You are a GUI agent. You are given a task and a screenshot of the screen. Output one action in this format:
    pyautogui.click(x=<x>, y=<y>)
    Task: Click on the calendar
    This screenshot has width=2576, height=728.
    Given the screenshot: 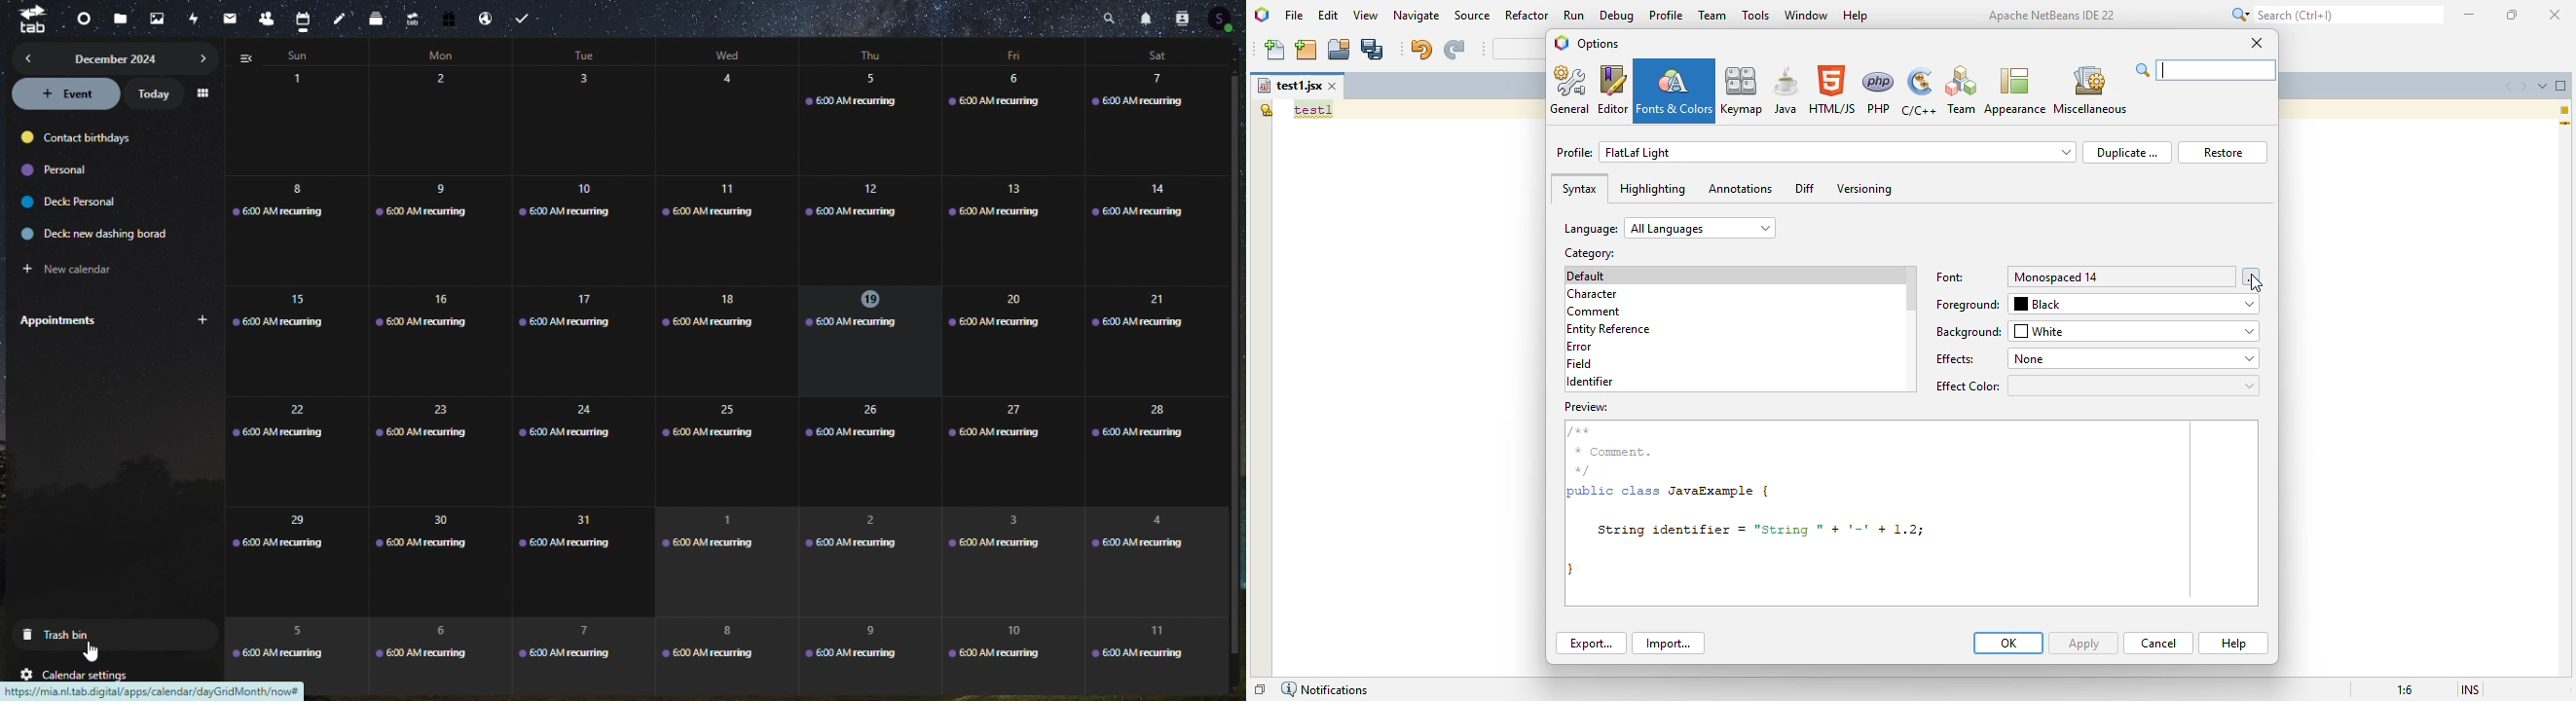 What is the action you would take?
    pyautogui.click(x=304, y=16)
    